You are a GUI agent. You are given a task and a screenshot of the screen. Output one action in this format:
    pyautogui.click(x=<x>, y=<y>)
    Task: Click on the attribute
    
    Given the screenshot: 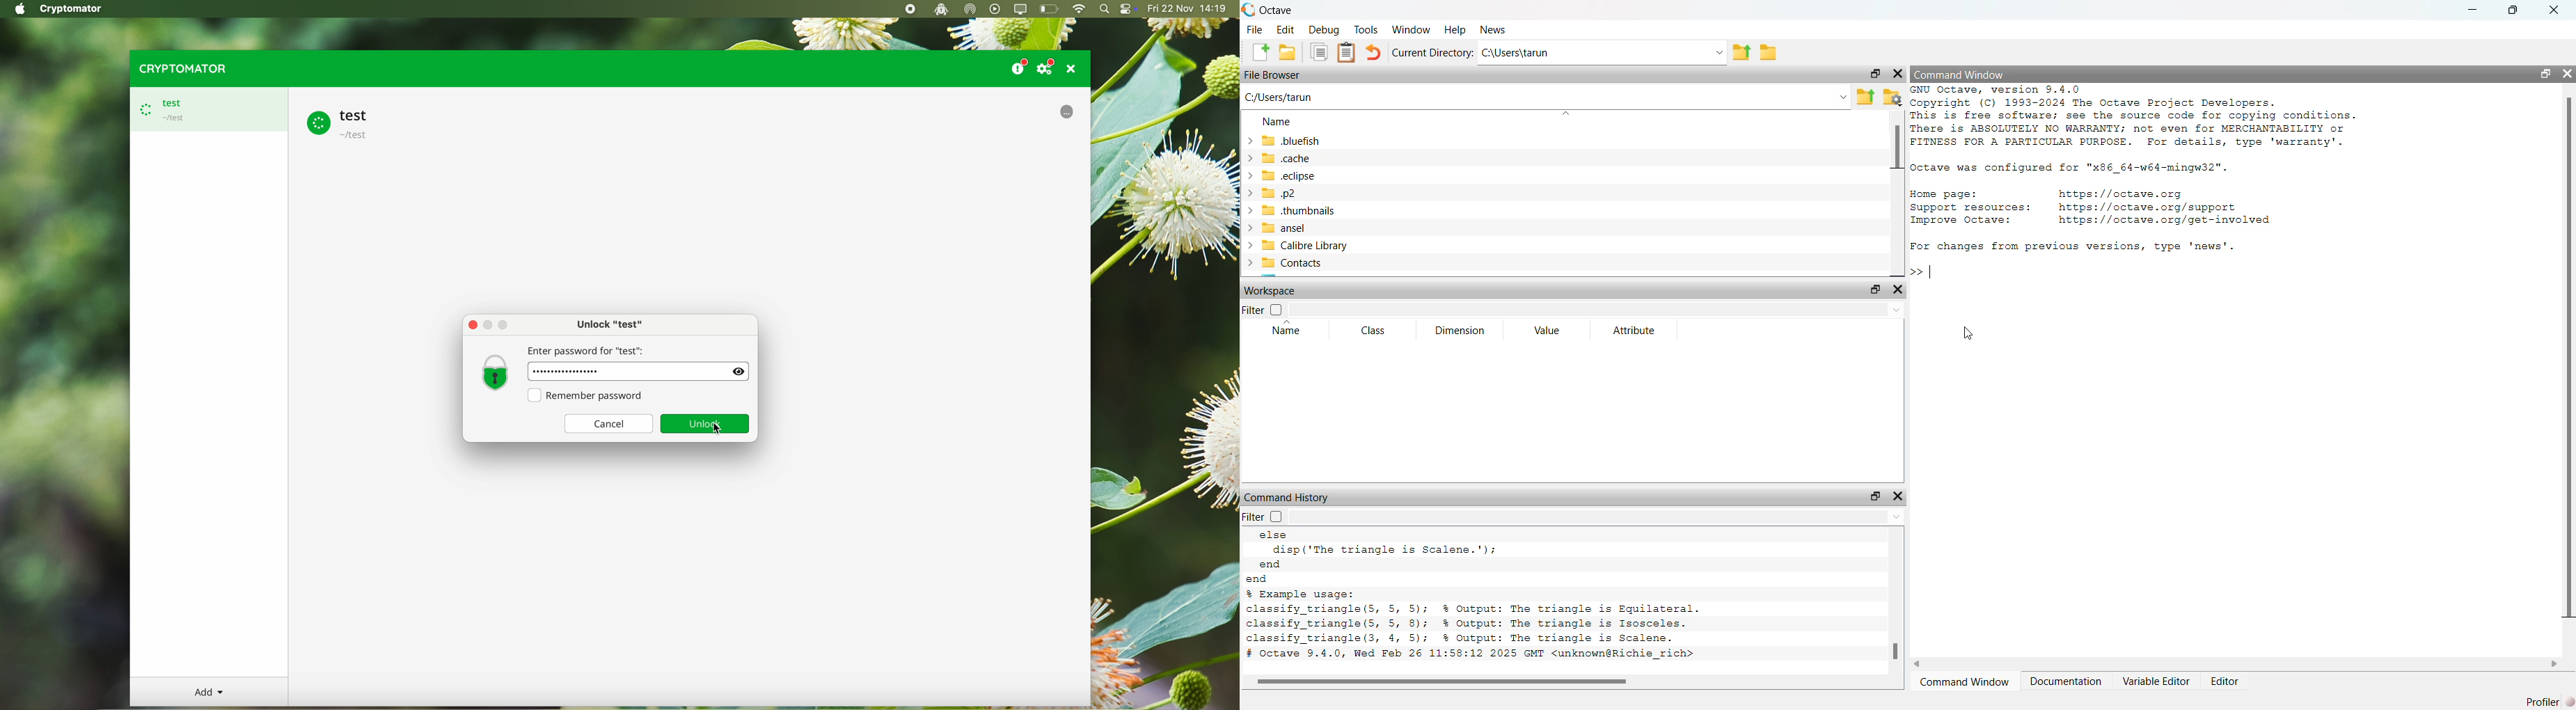 What is the action you would take?
    pyautogui.click(x=1632, y=331)
    